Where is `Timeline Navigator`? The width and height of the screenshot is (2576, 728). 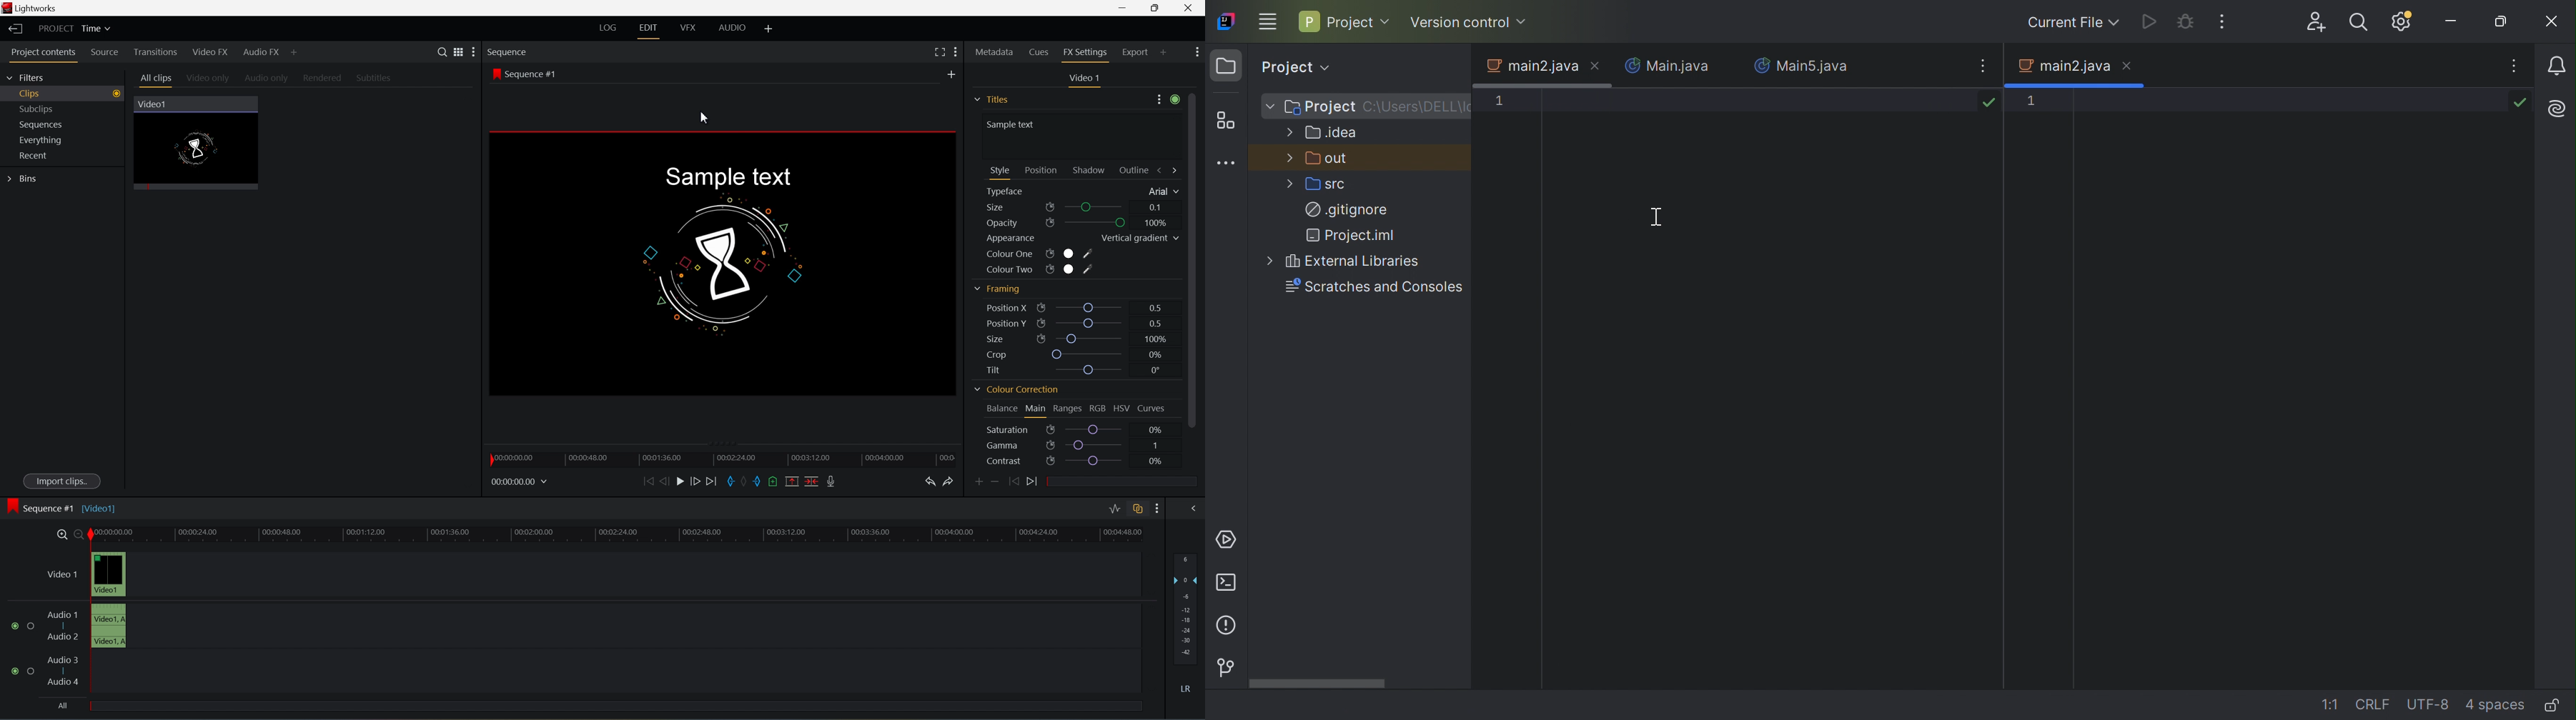 Timeline Navigator is located at coordinates (727, 458).